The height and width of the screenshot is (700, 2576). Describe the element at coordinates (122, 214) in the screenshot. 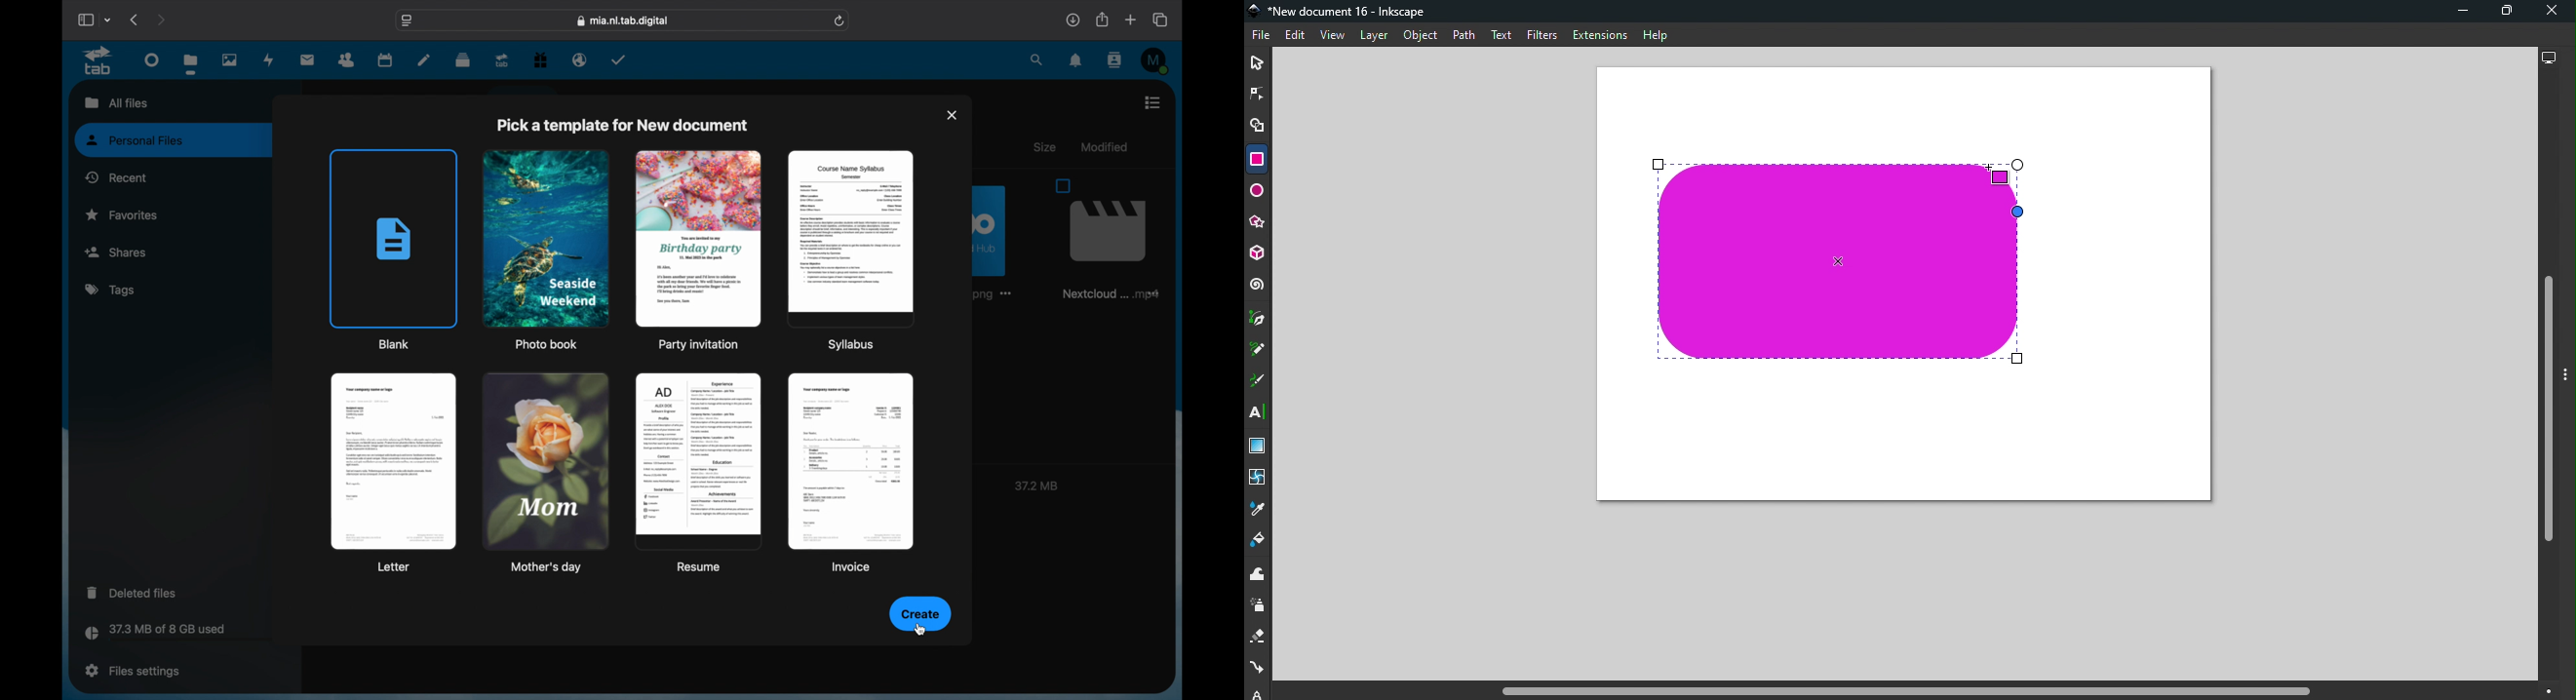

I see `favorites` at that location.